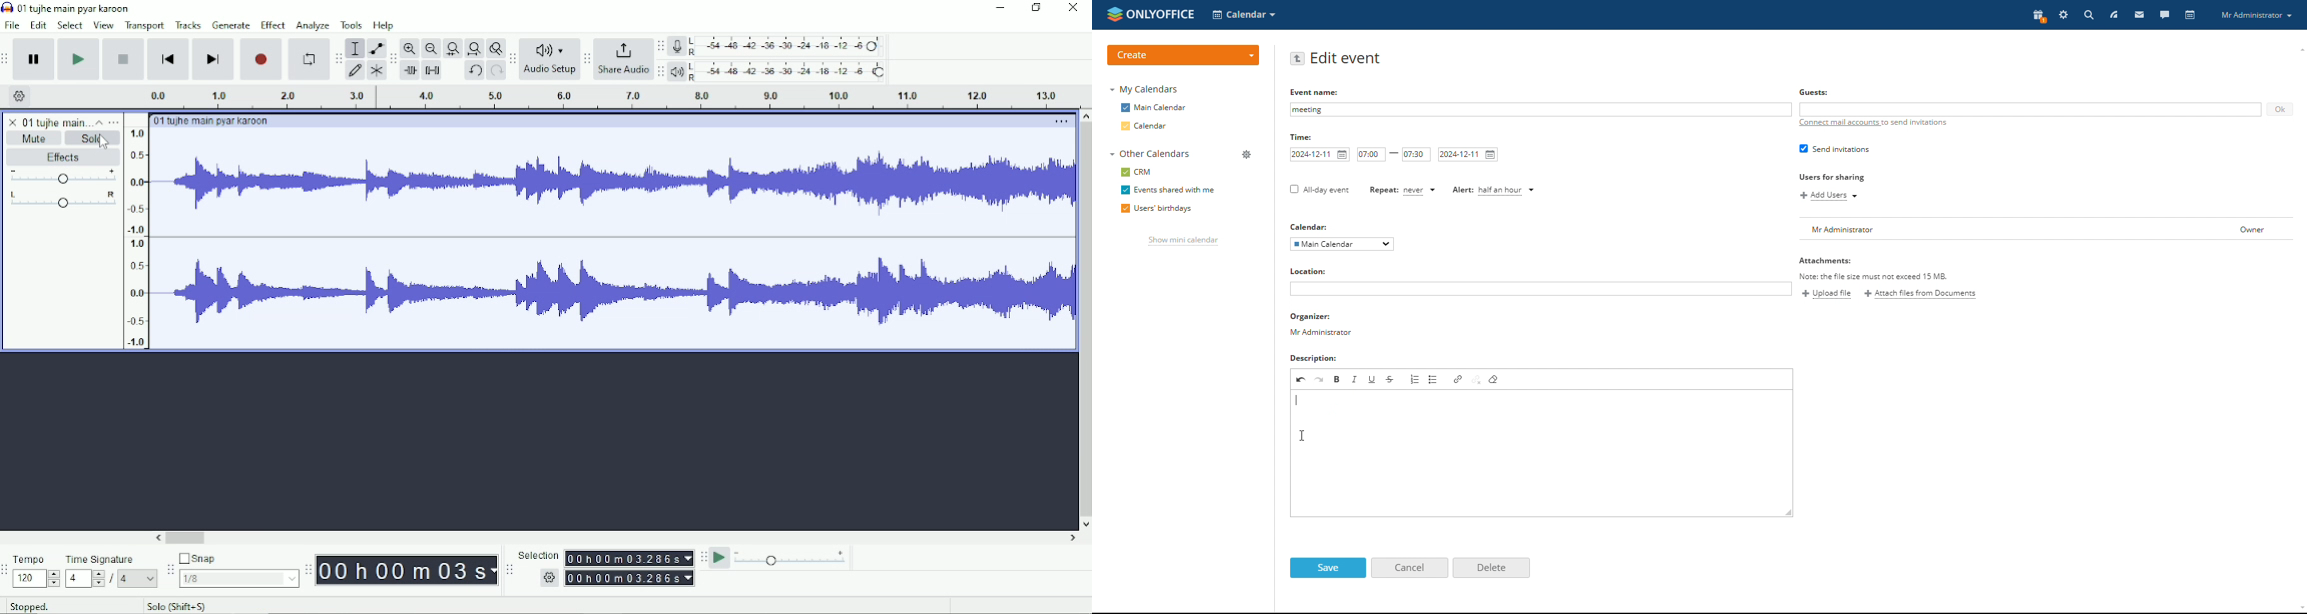 This screenshot has height=616, width=2324. I want to click on save, so click(1327, 568).